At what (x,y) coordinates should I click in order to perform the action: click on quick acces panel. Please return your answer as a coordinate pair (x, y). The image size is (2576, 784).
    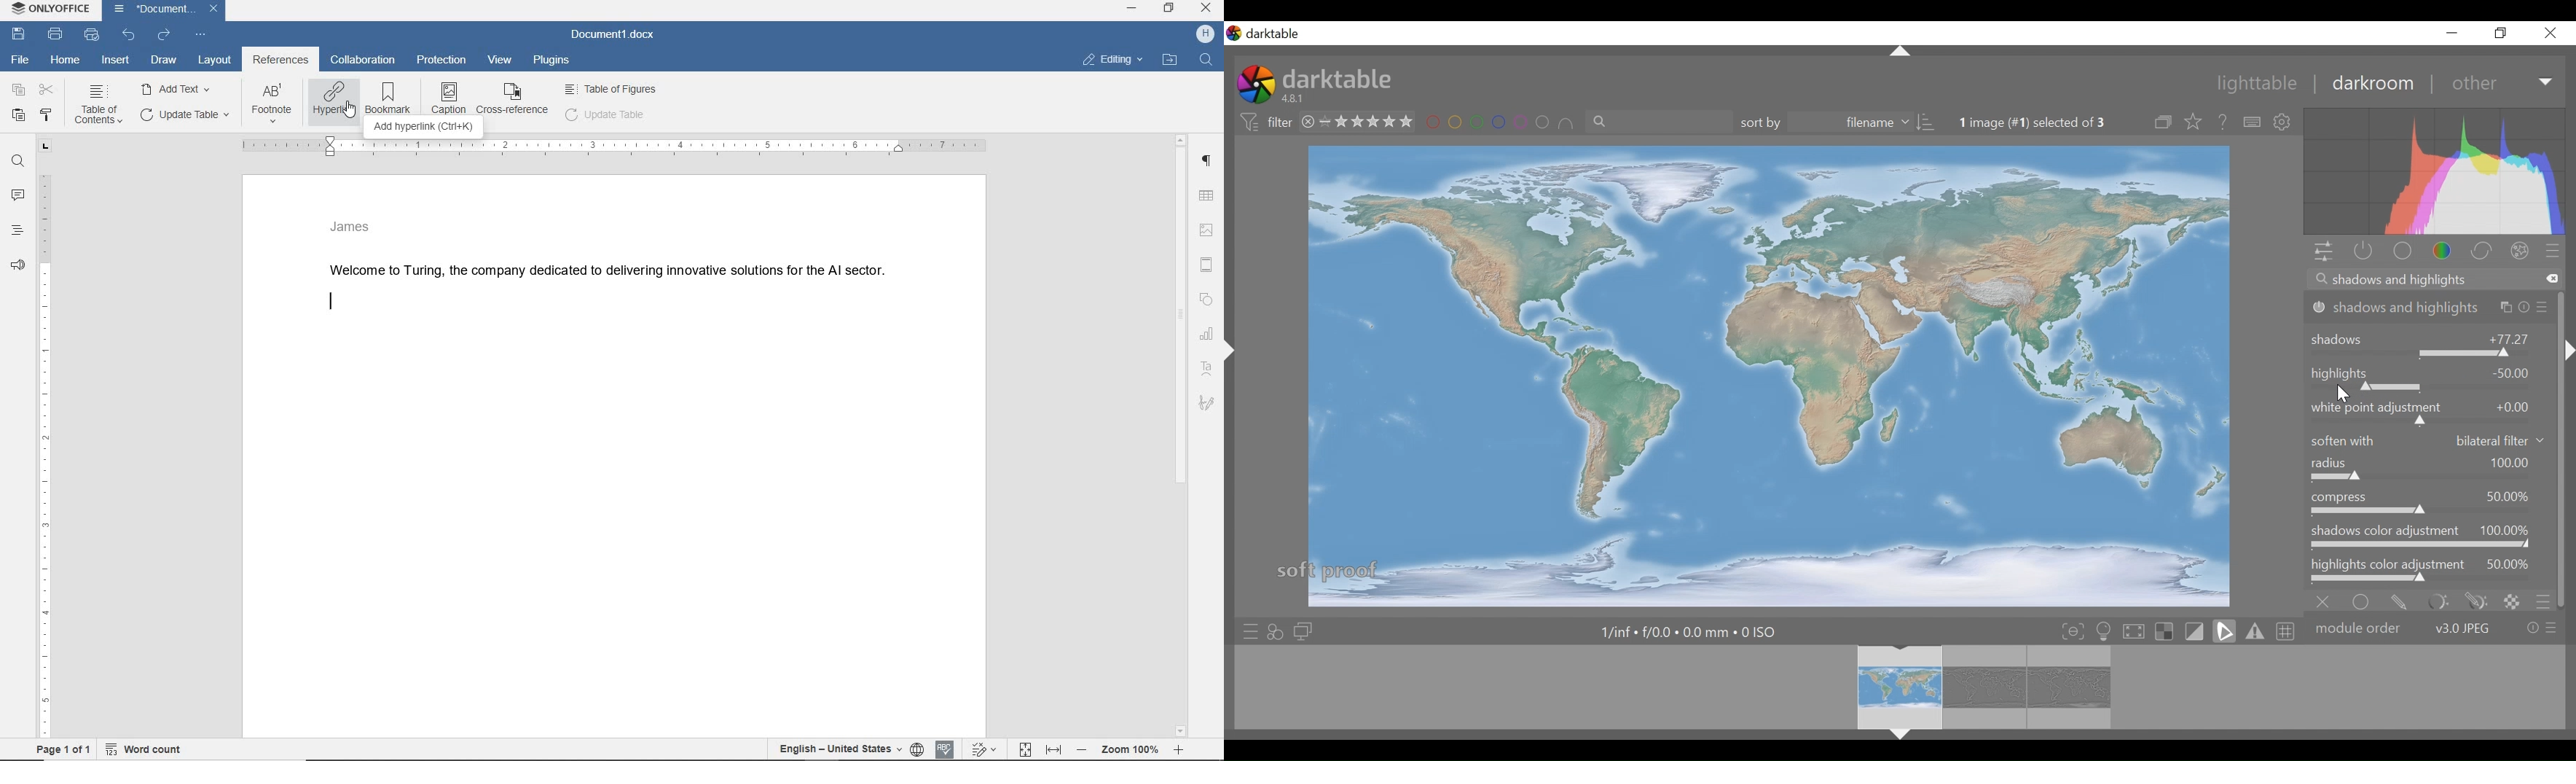
    Looking at the image, I should click on (2323, 252).